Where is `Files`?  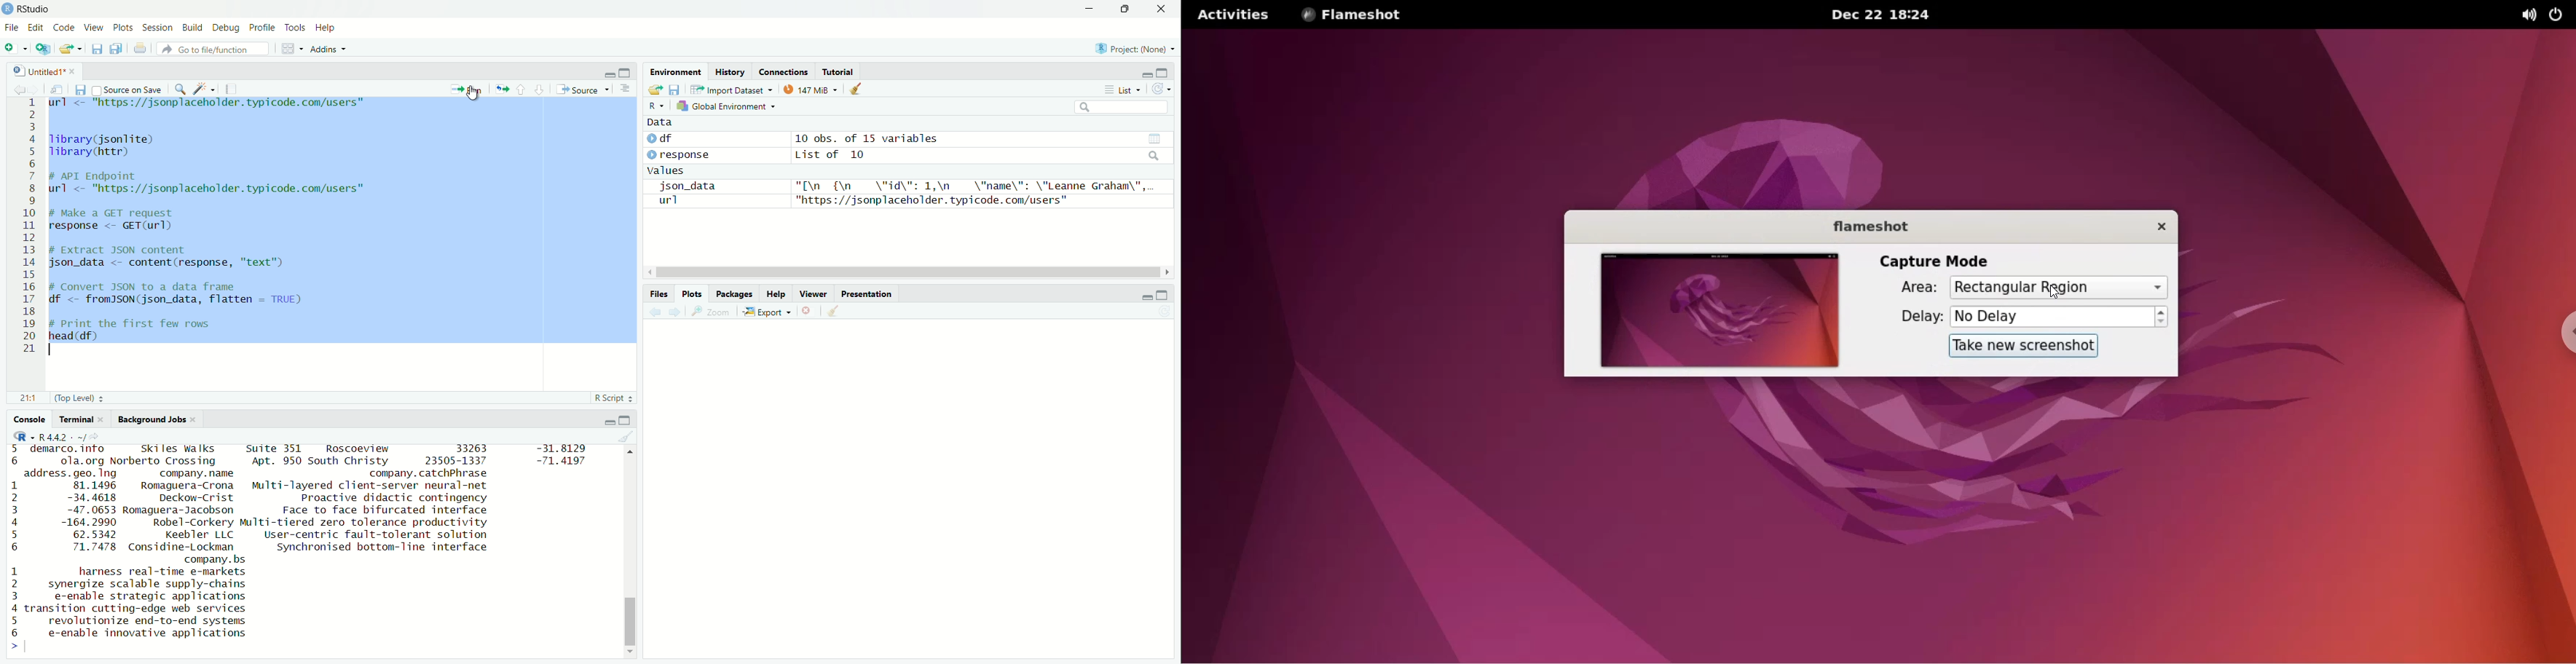 Files is located at coordinates (661, 294).